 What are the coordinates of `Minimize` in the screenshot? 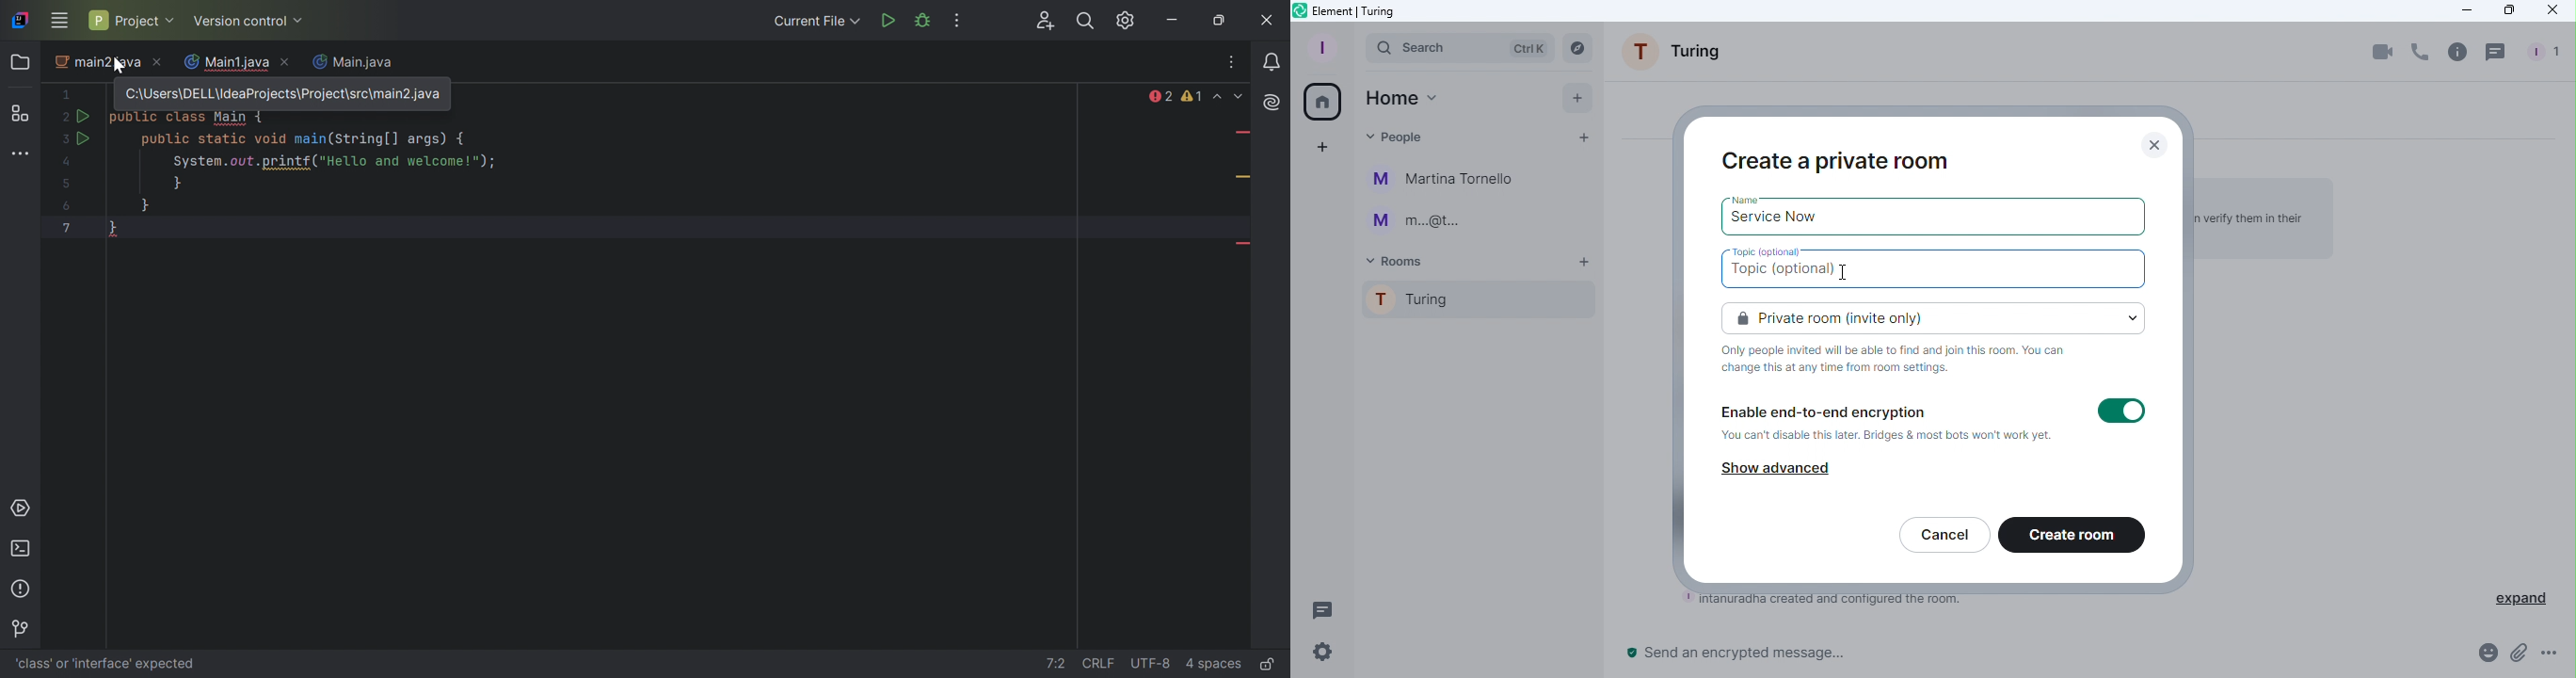 It's located at (2462, 10).